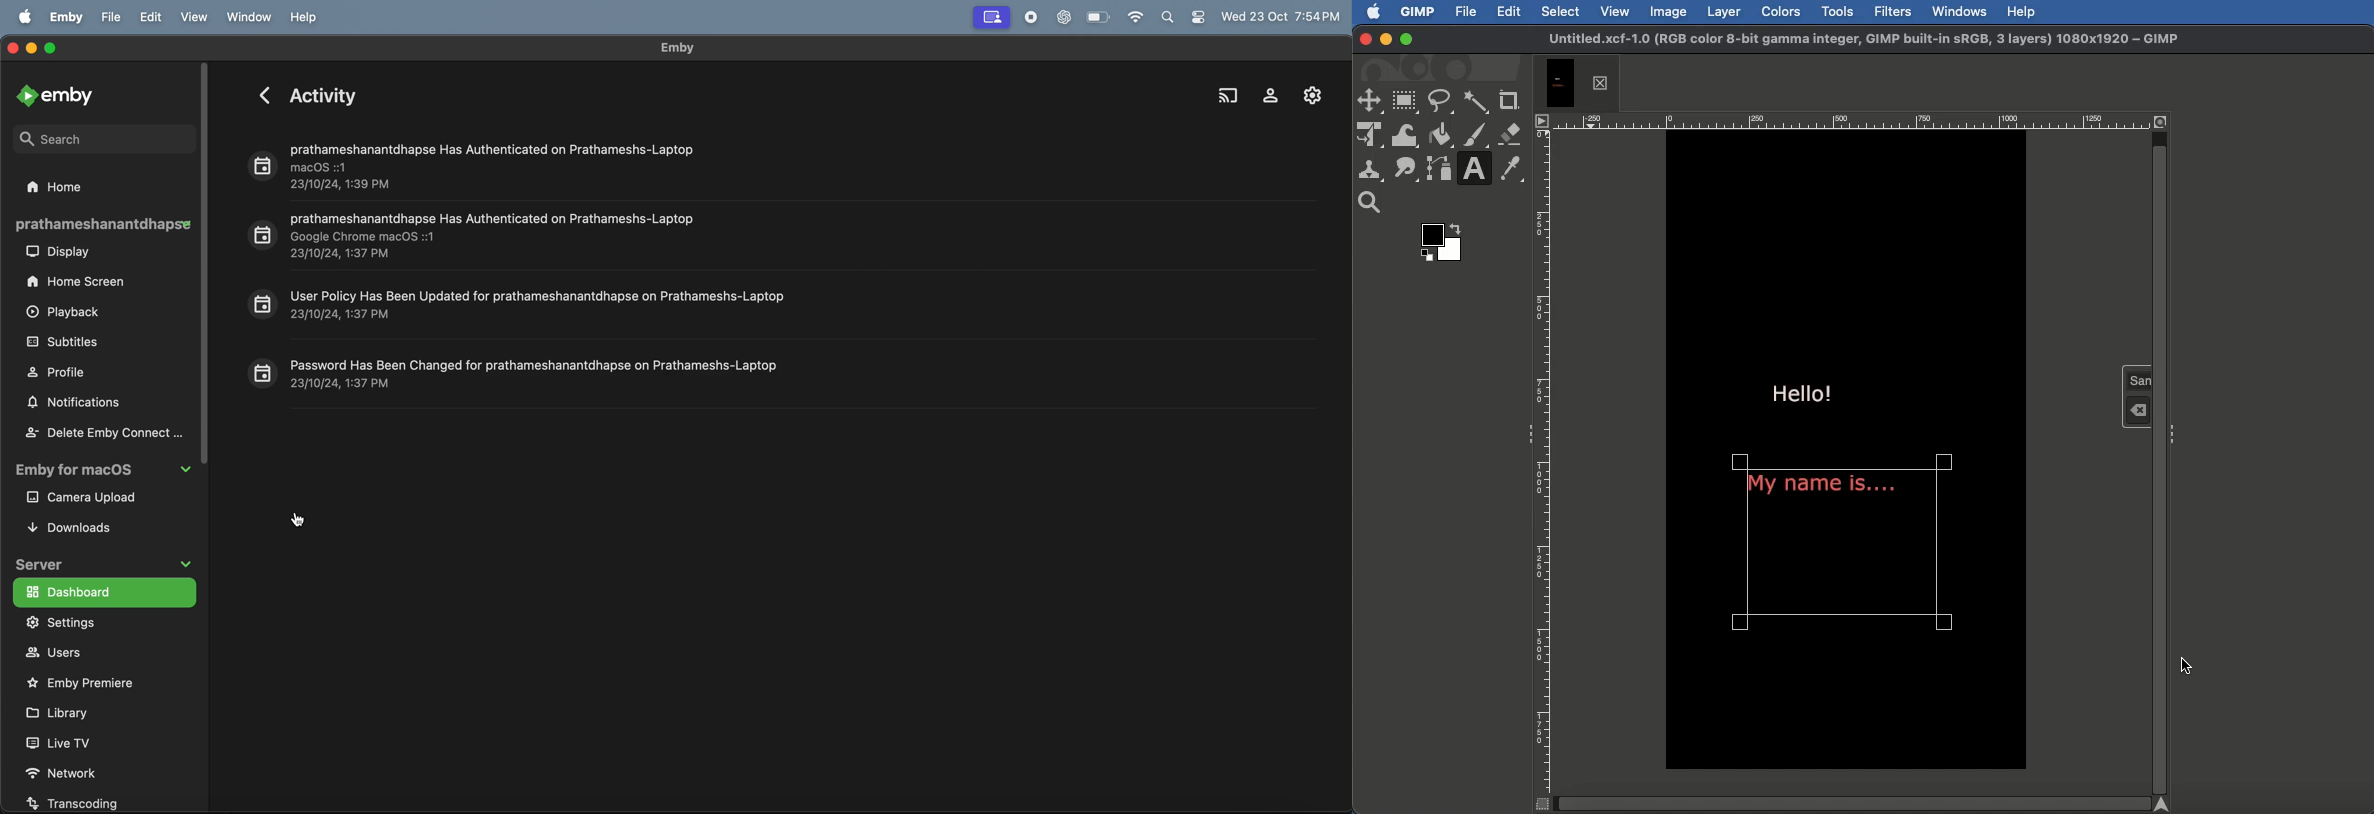 The width and height of the screenshot is (2380, 840). What do you see at coordinates (2137, 394) in the screenshot?
I see `Text tool` at bounding box center [2137, 394].